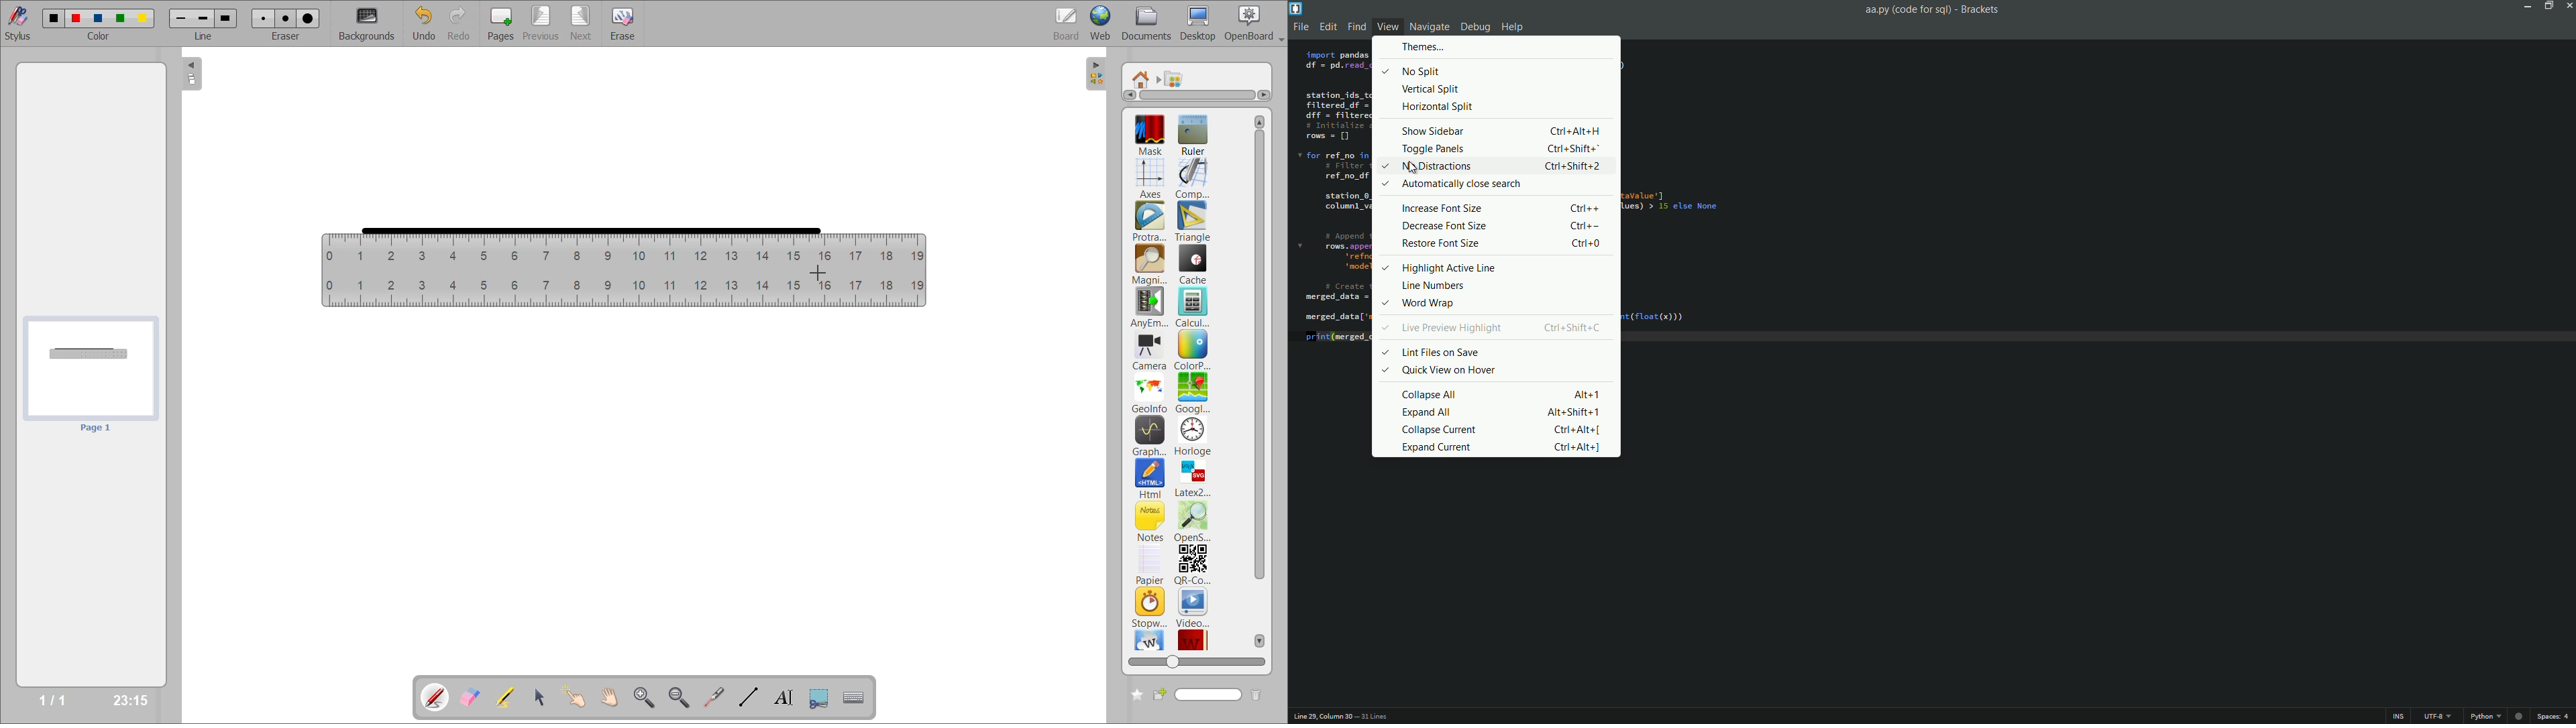 The height and width of the screenshot is (728, 2576). What do you see at coordinates (1505, 129) in the screenshot?
I see `Show sidebar` at bounding box center [1505, 129].